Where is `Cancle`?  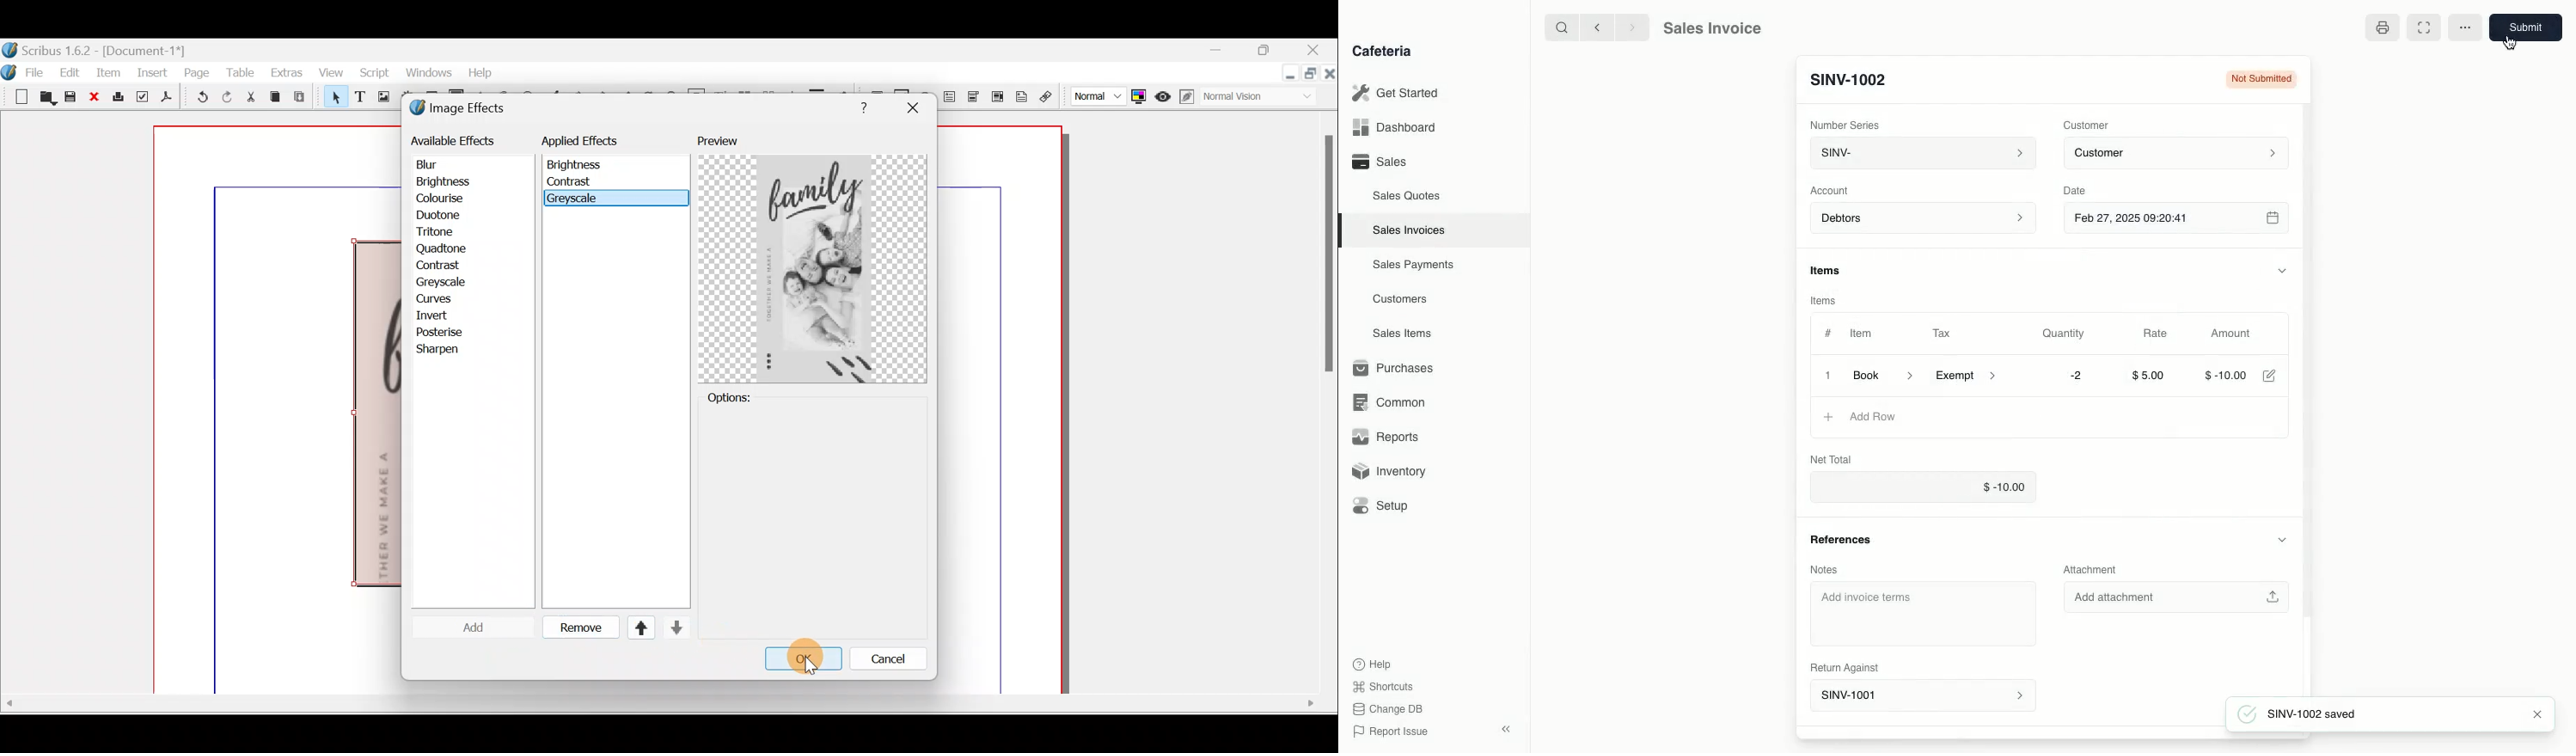
Cancle is located at coordinates (889, 660).